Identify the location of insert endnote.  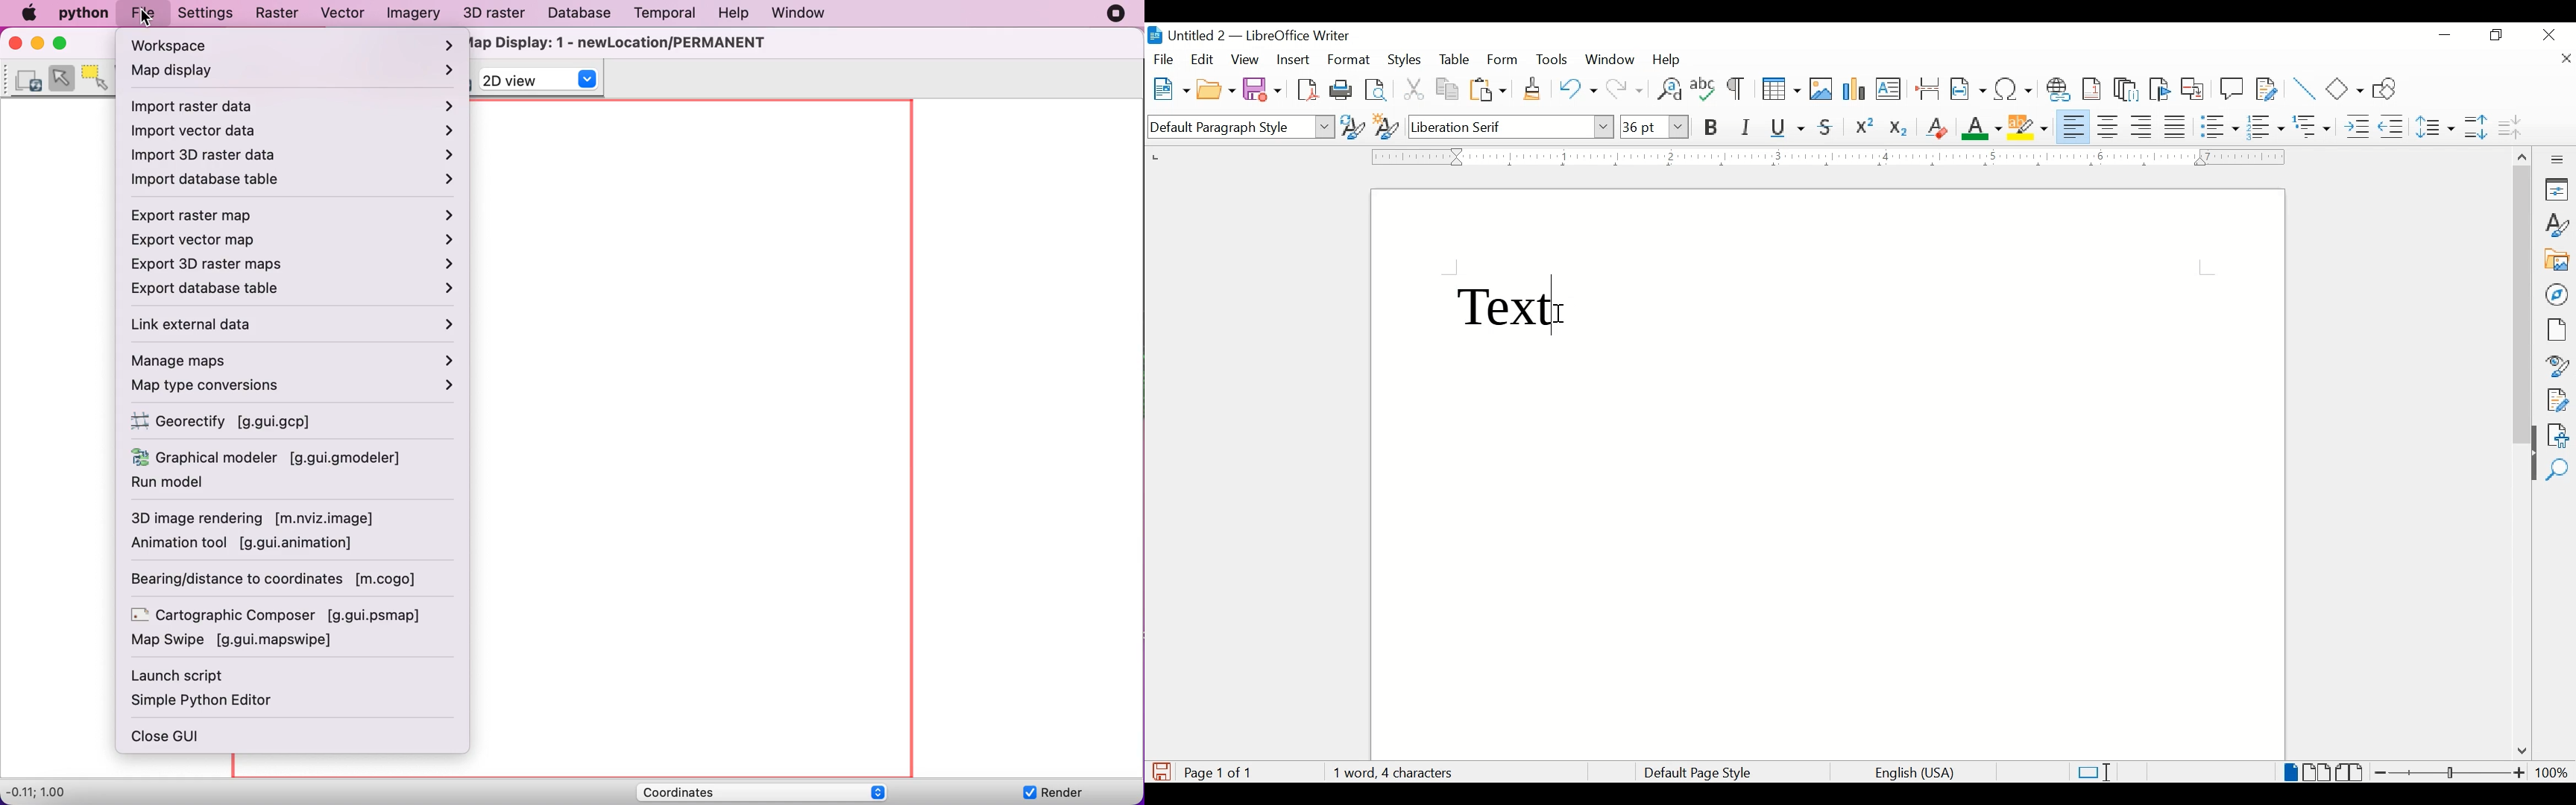
(2126, 89).